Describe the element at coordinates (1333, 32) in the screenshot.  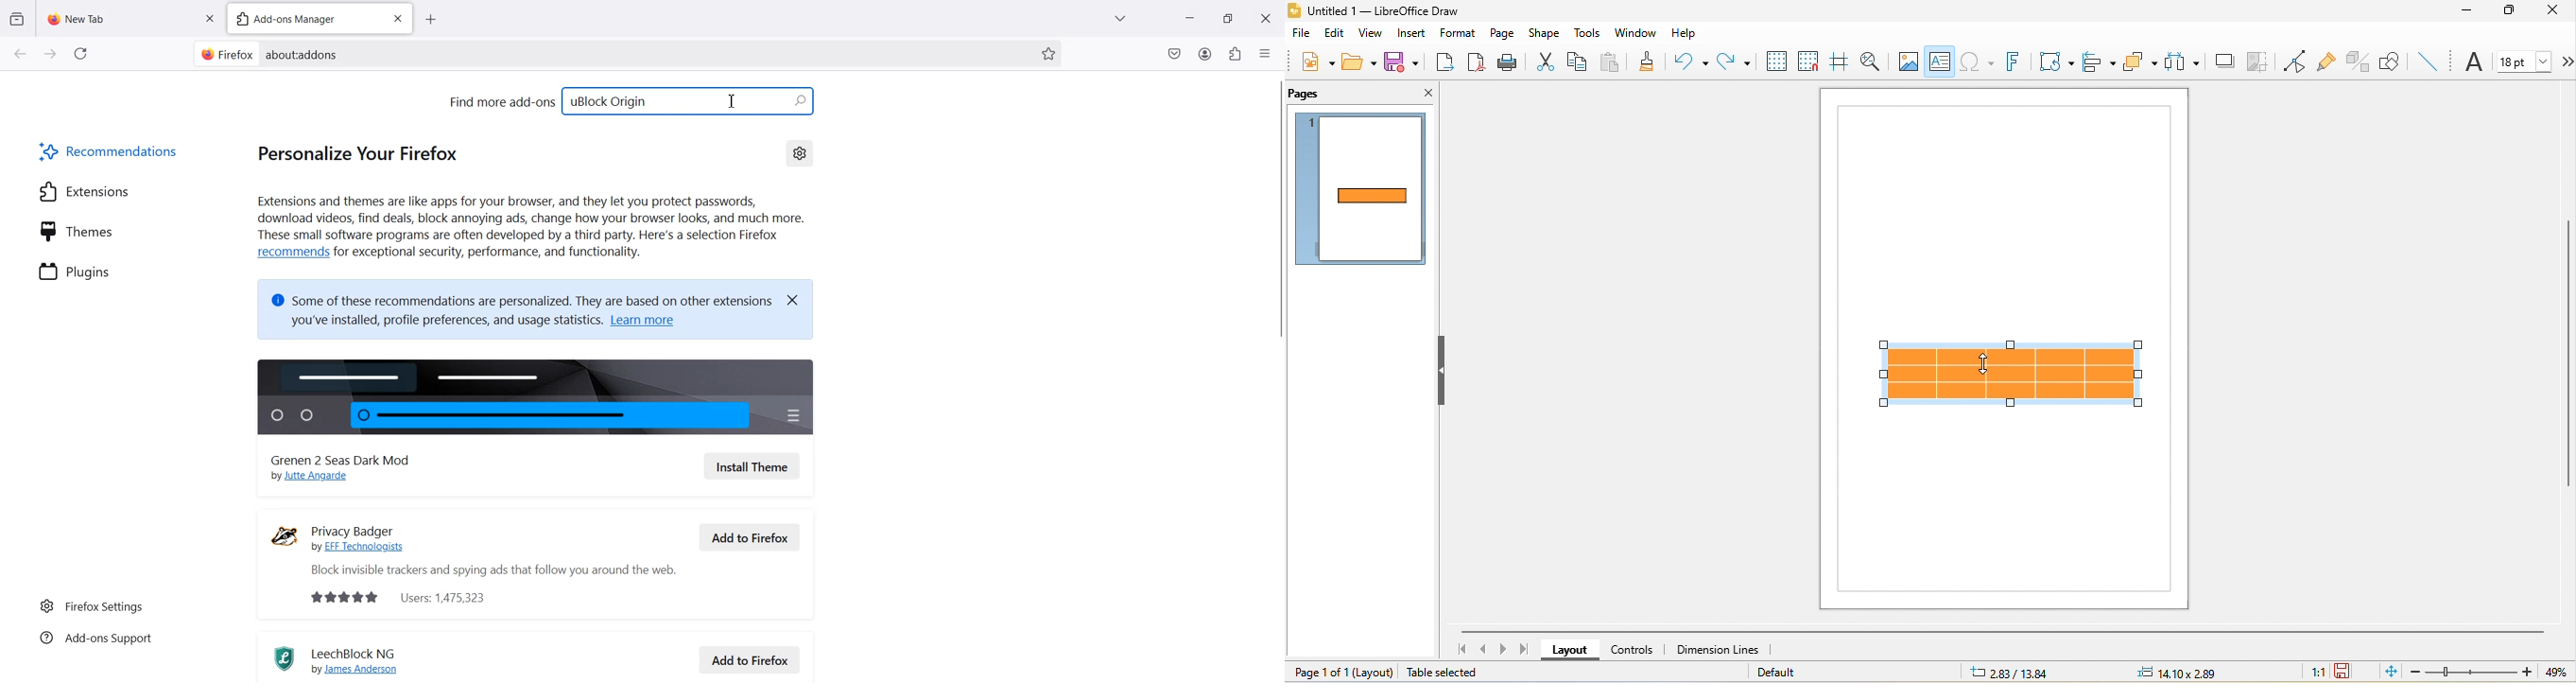
I see `edit` at that location.